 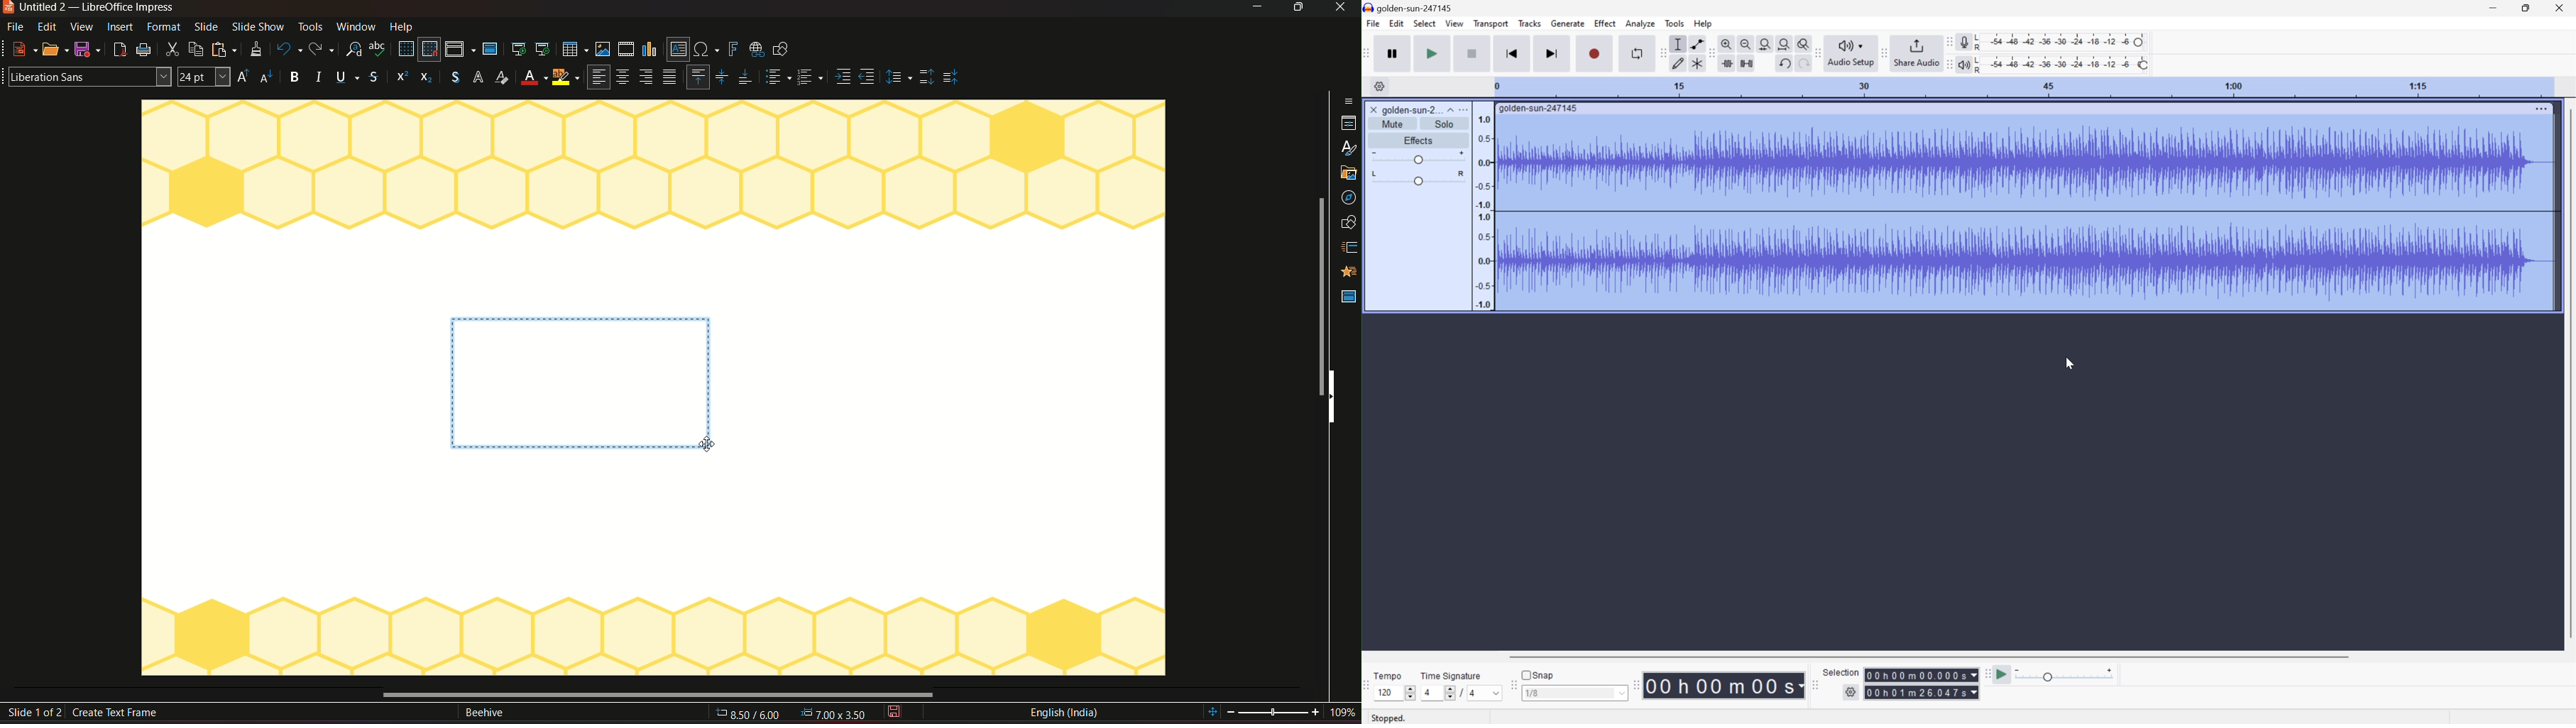 I want to click on snap to grid, so click(x=430, y=50).